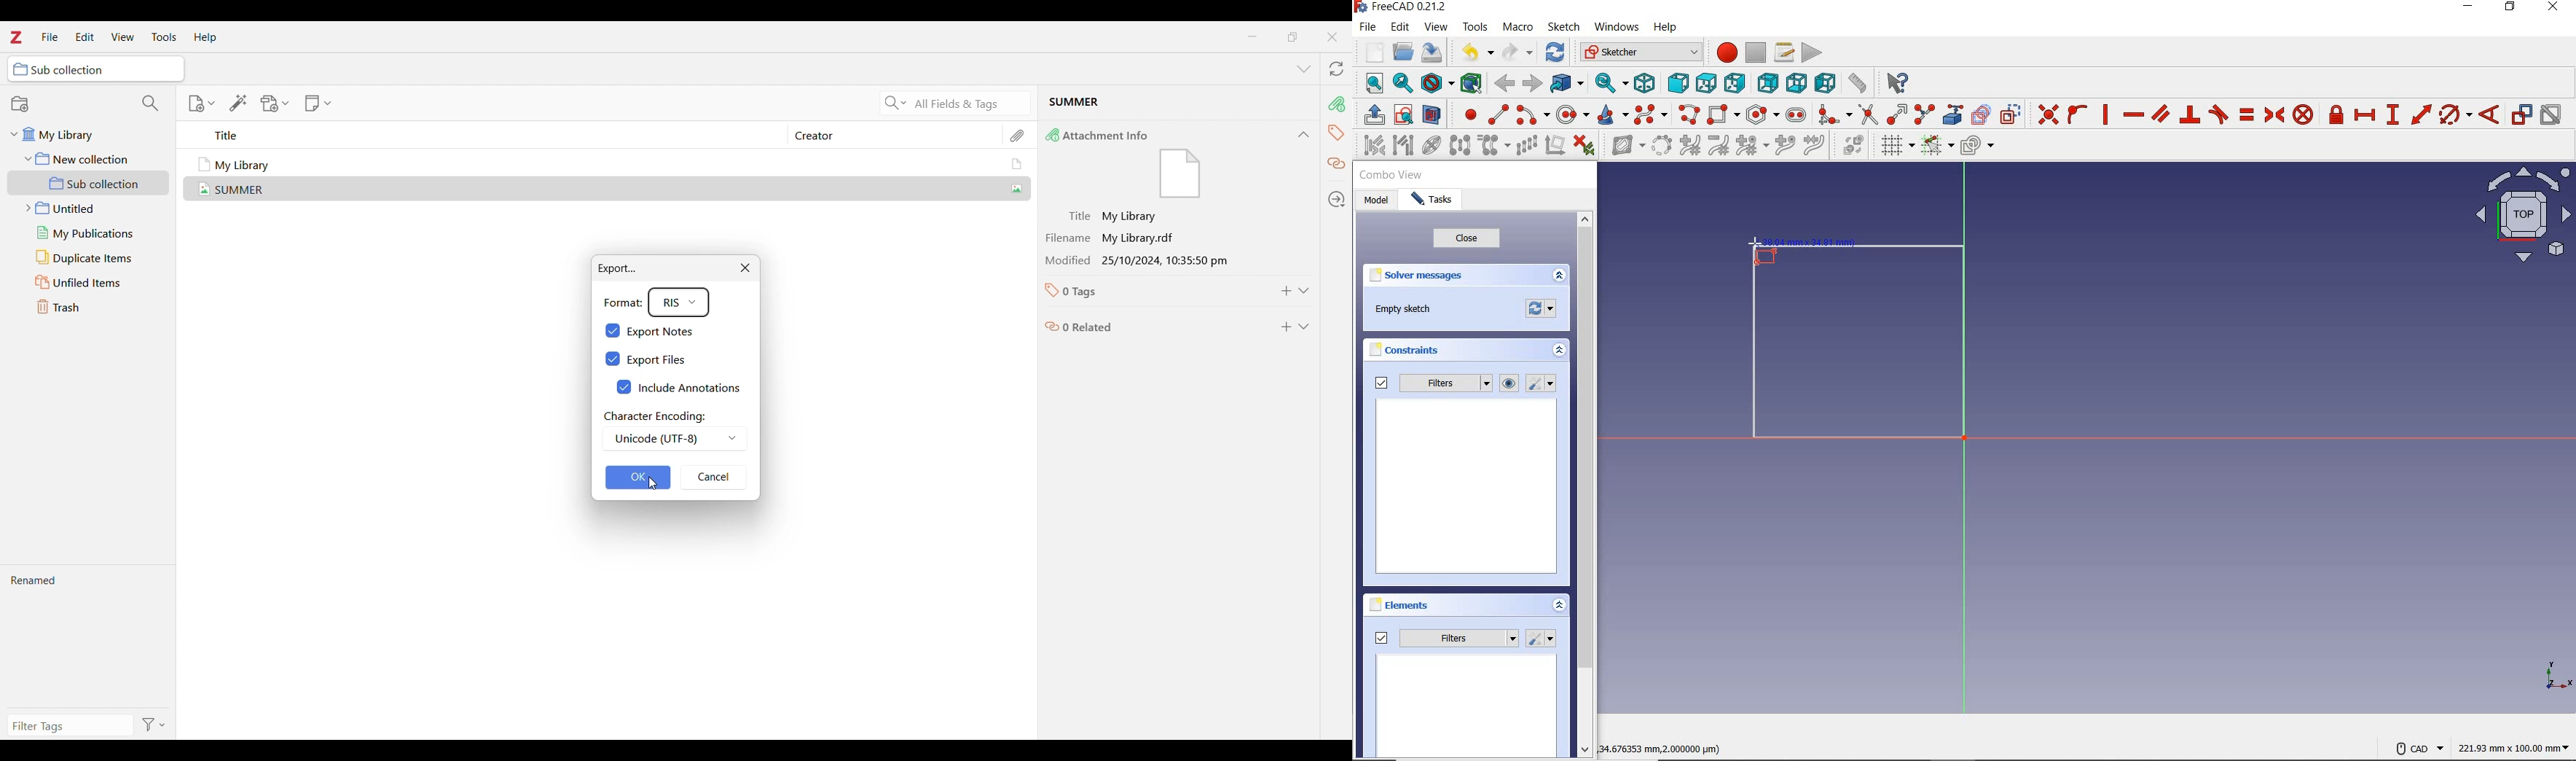 Image resolution: width=2576 pixels, height=784 pixels. What do you see at coordinates (16, 37) in the screenshot?
I see `logo` at bounding box center [16, 37].